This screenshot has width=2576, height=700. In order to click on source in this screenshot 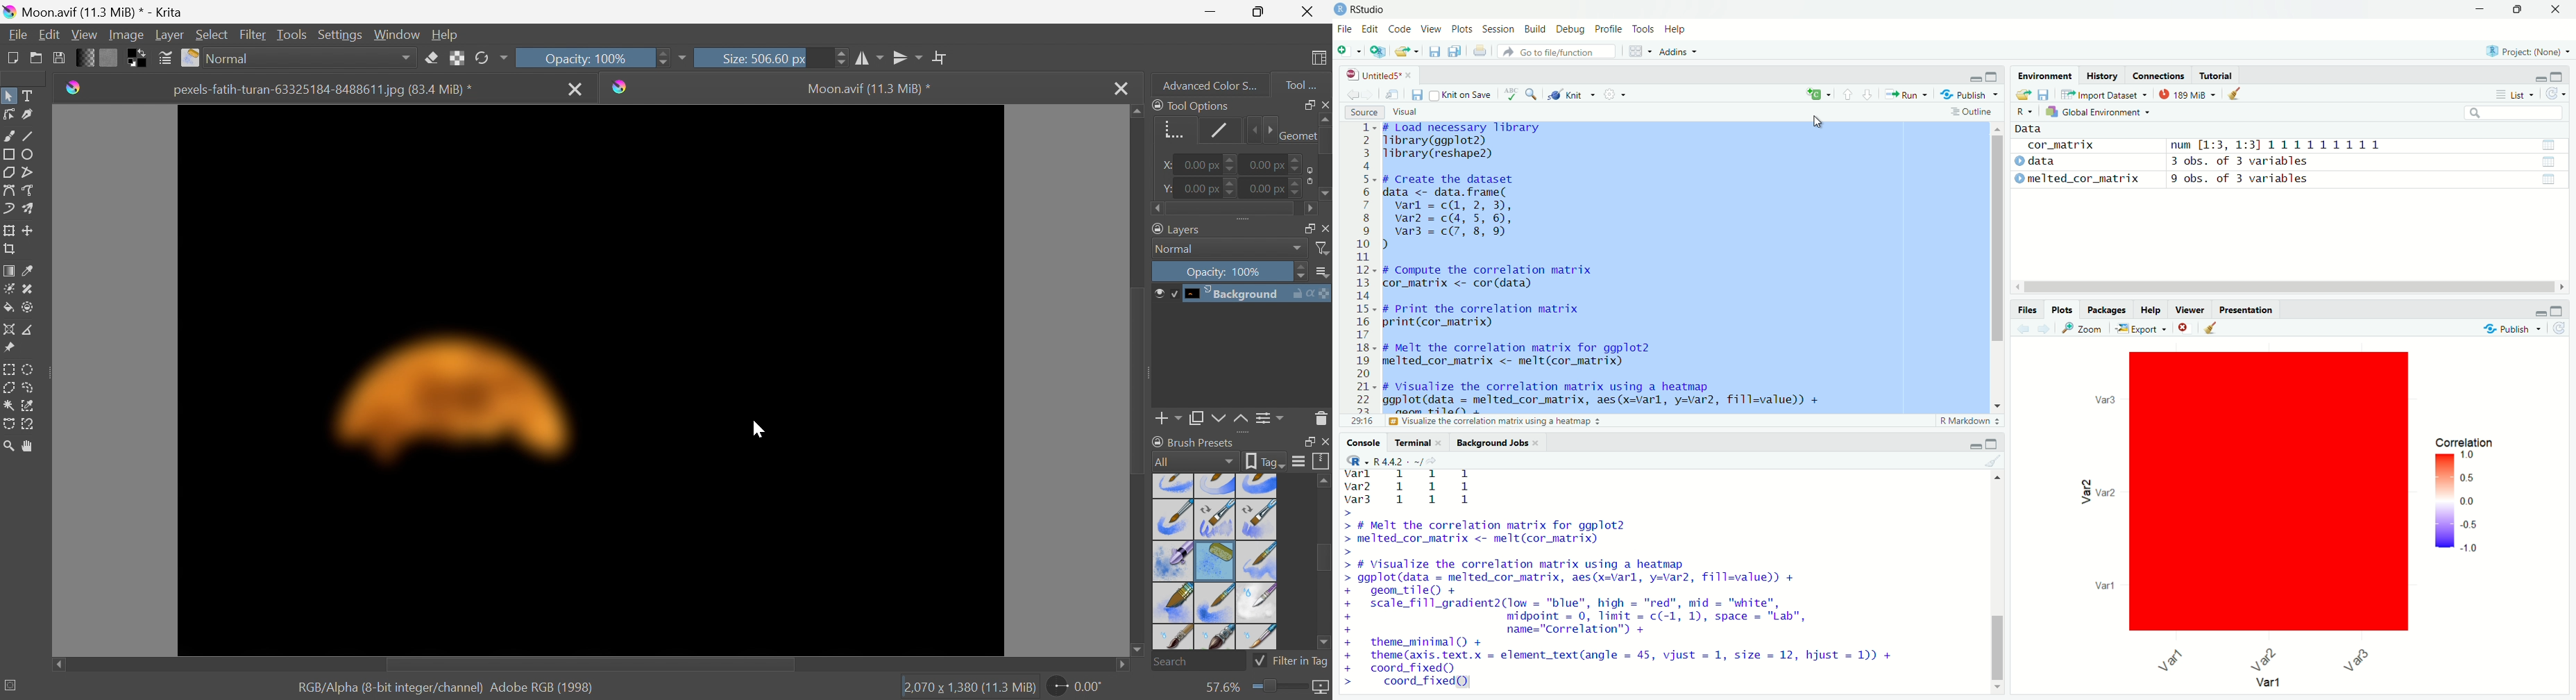, I will do `click(1364, 112)`.